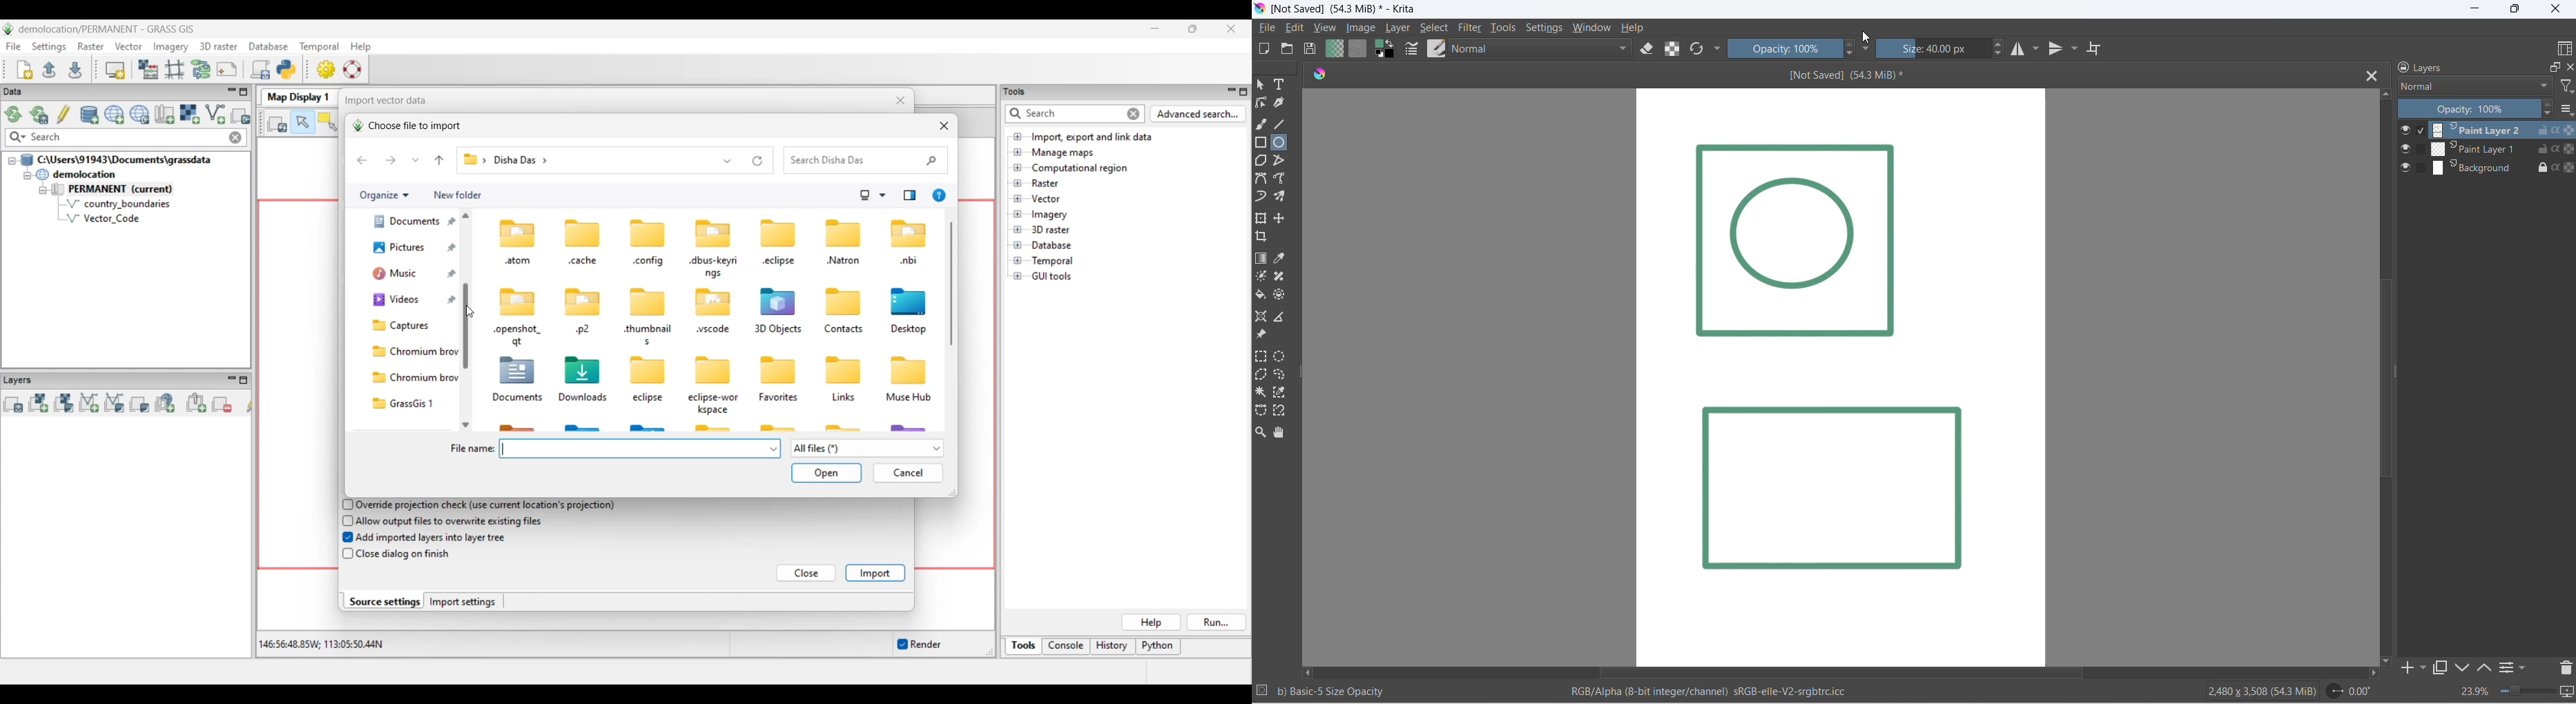 This screenshot has height=728, width=2576. Describe the element at coordinates (1540, 50) in the screenshot. I see `blending mode` at that location.